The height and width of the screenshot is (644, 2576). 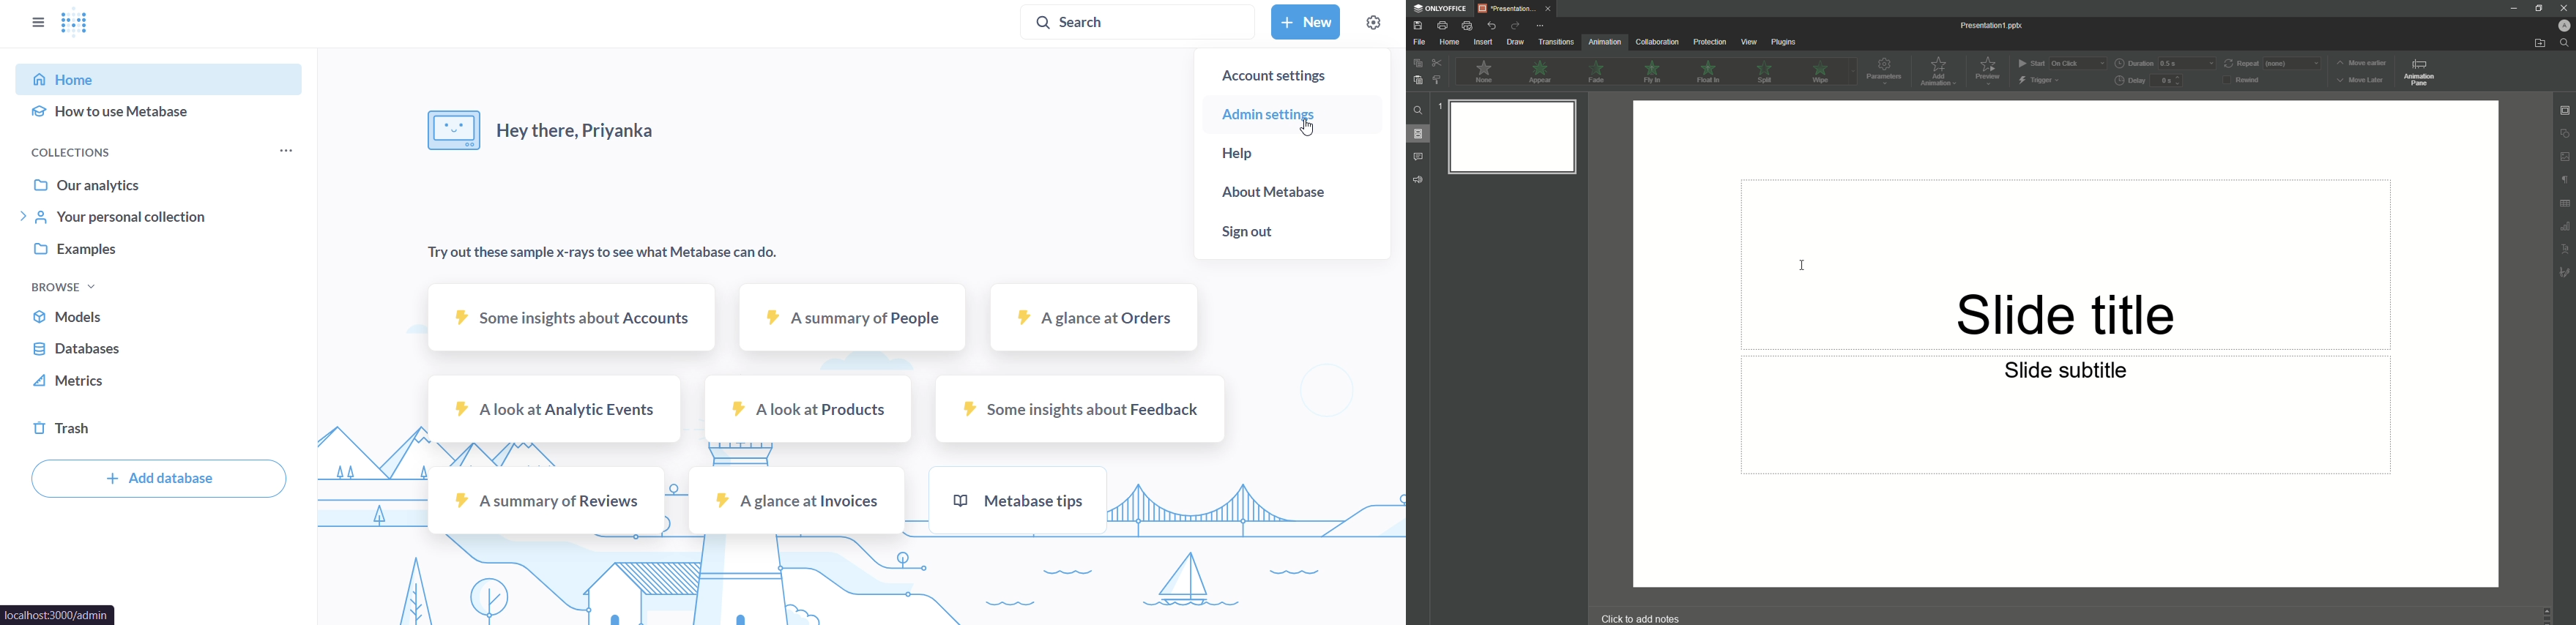 I want to click on Animation Pane, so click(x=2421, y=74).